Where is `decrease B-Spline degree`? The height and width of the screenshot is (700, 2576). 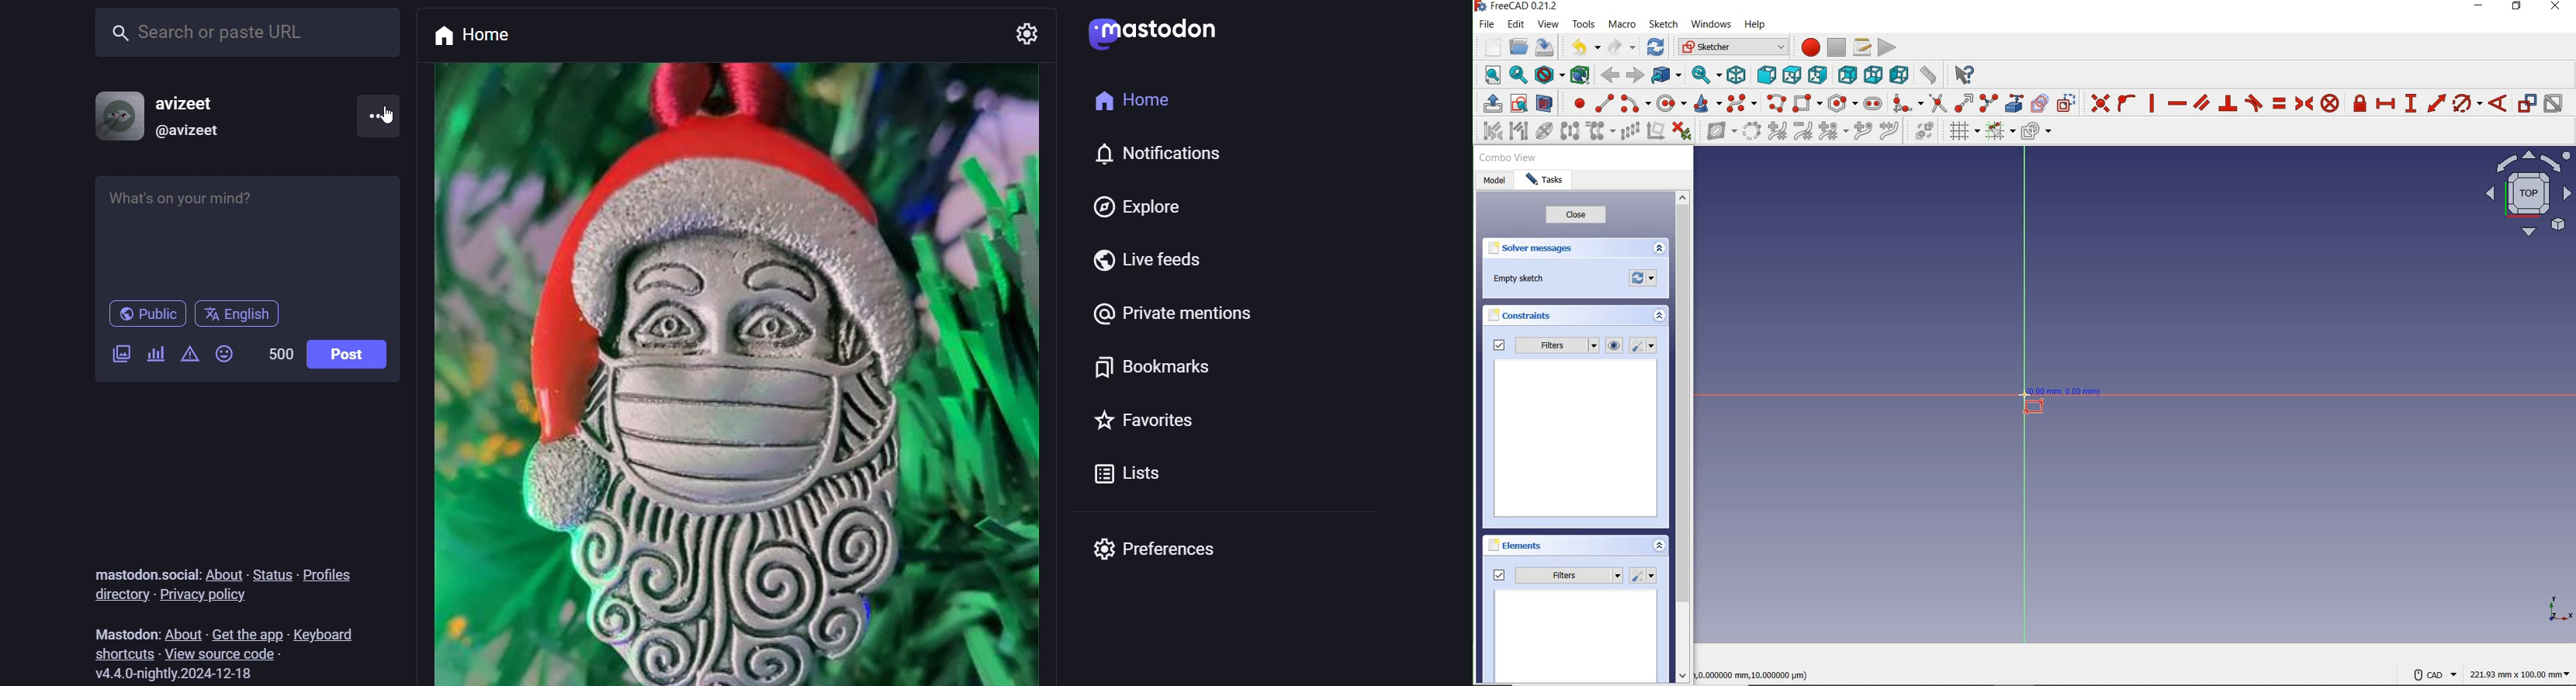
decrease B-Spline degree is located at coordinates (1804, 133).